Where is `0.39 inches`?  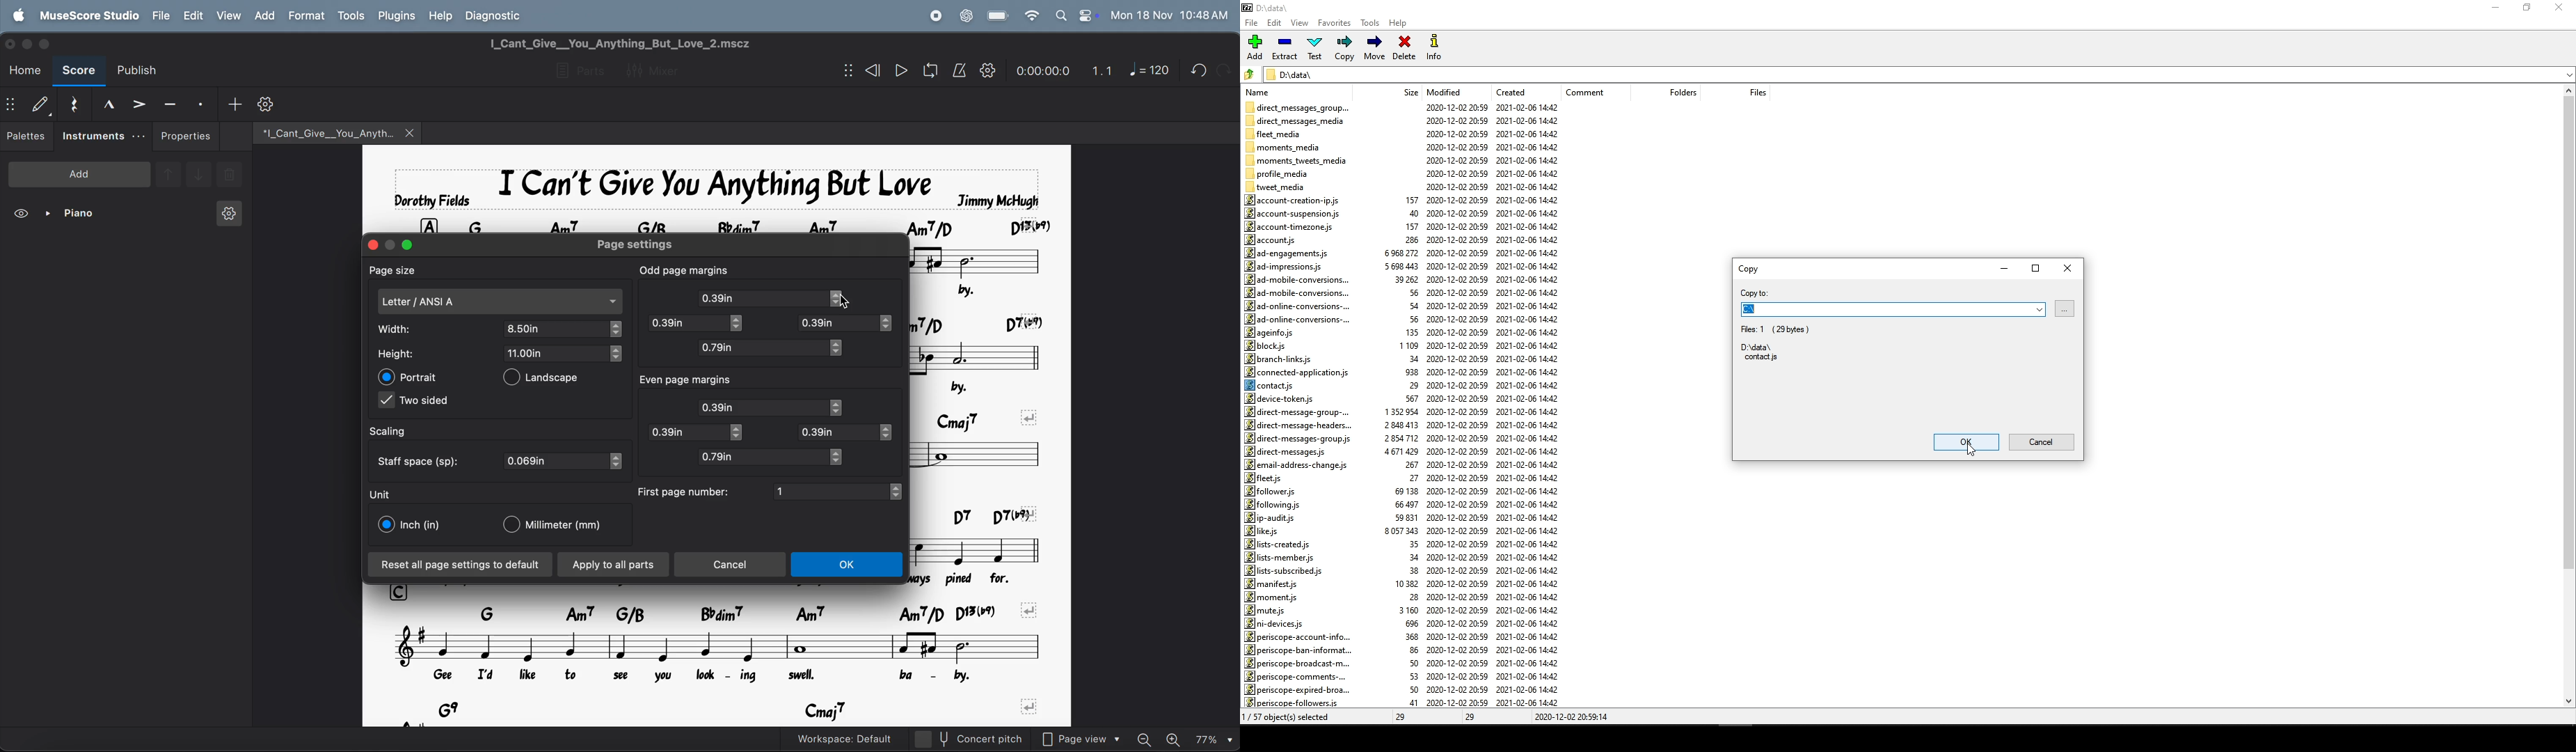 0.39 inches is located at coordinates (762, 298).